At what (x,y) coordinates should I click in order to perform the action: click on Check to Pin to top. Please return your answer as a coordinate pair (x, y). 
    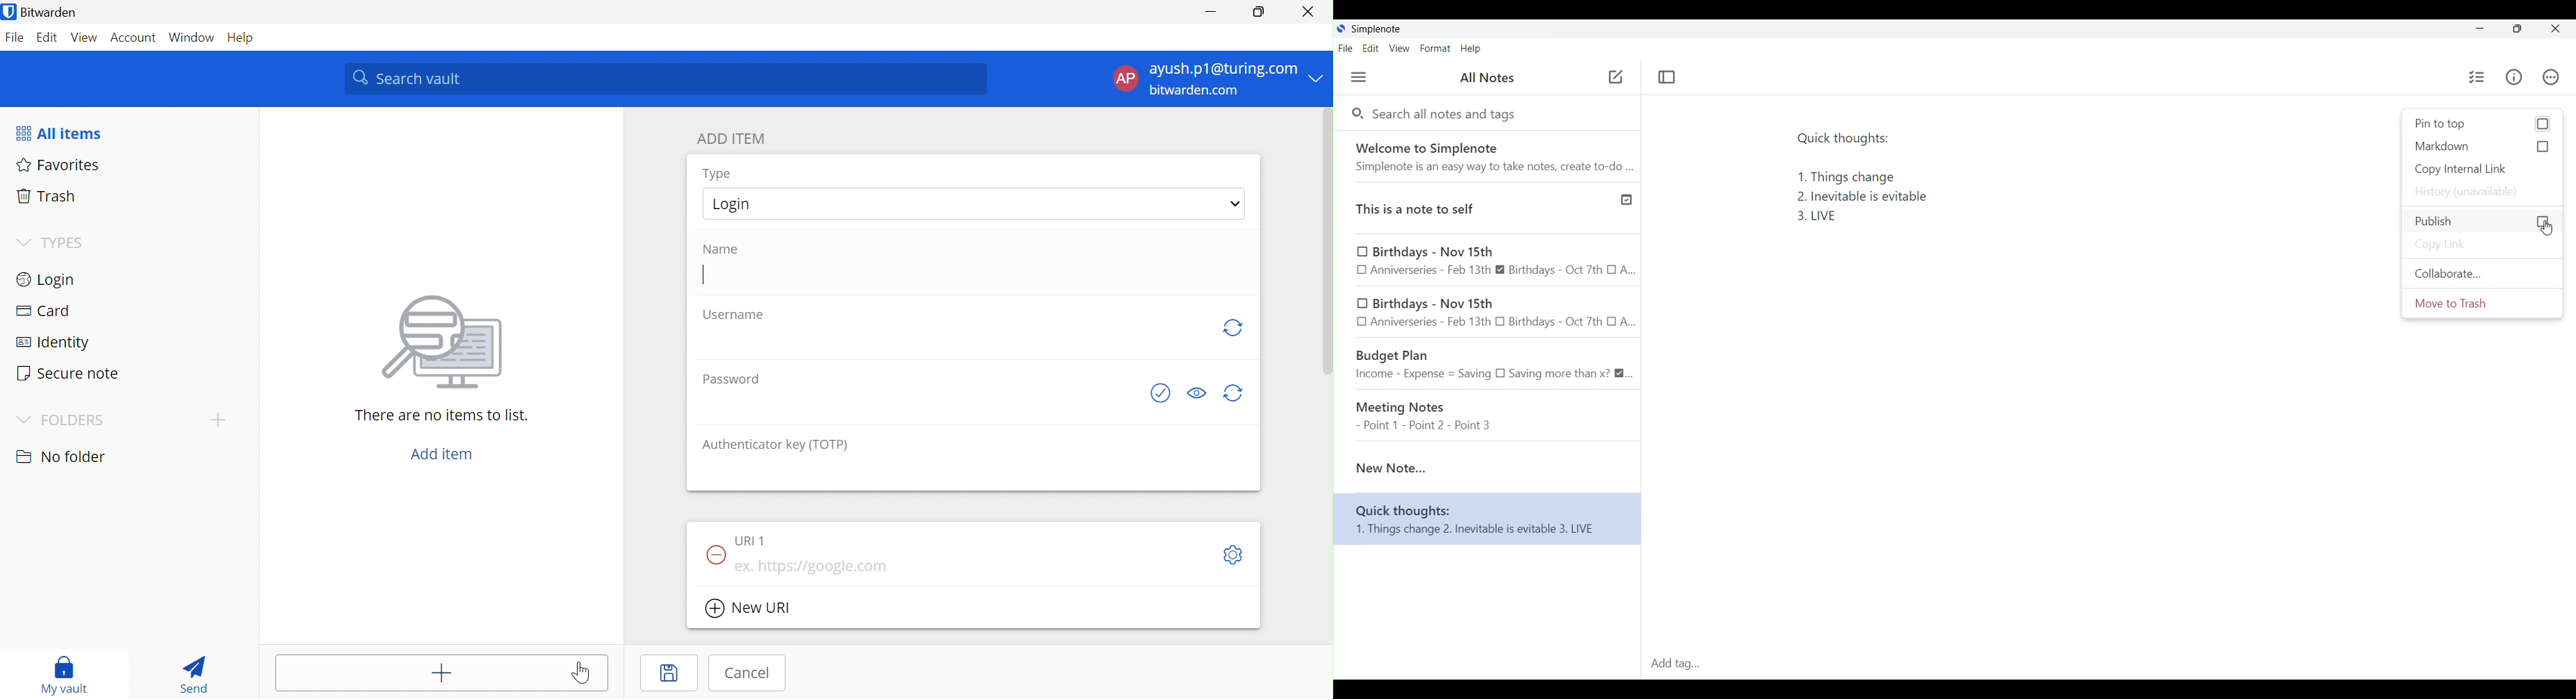
    Looking at the image, I should click on (2482, 124).